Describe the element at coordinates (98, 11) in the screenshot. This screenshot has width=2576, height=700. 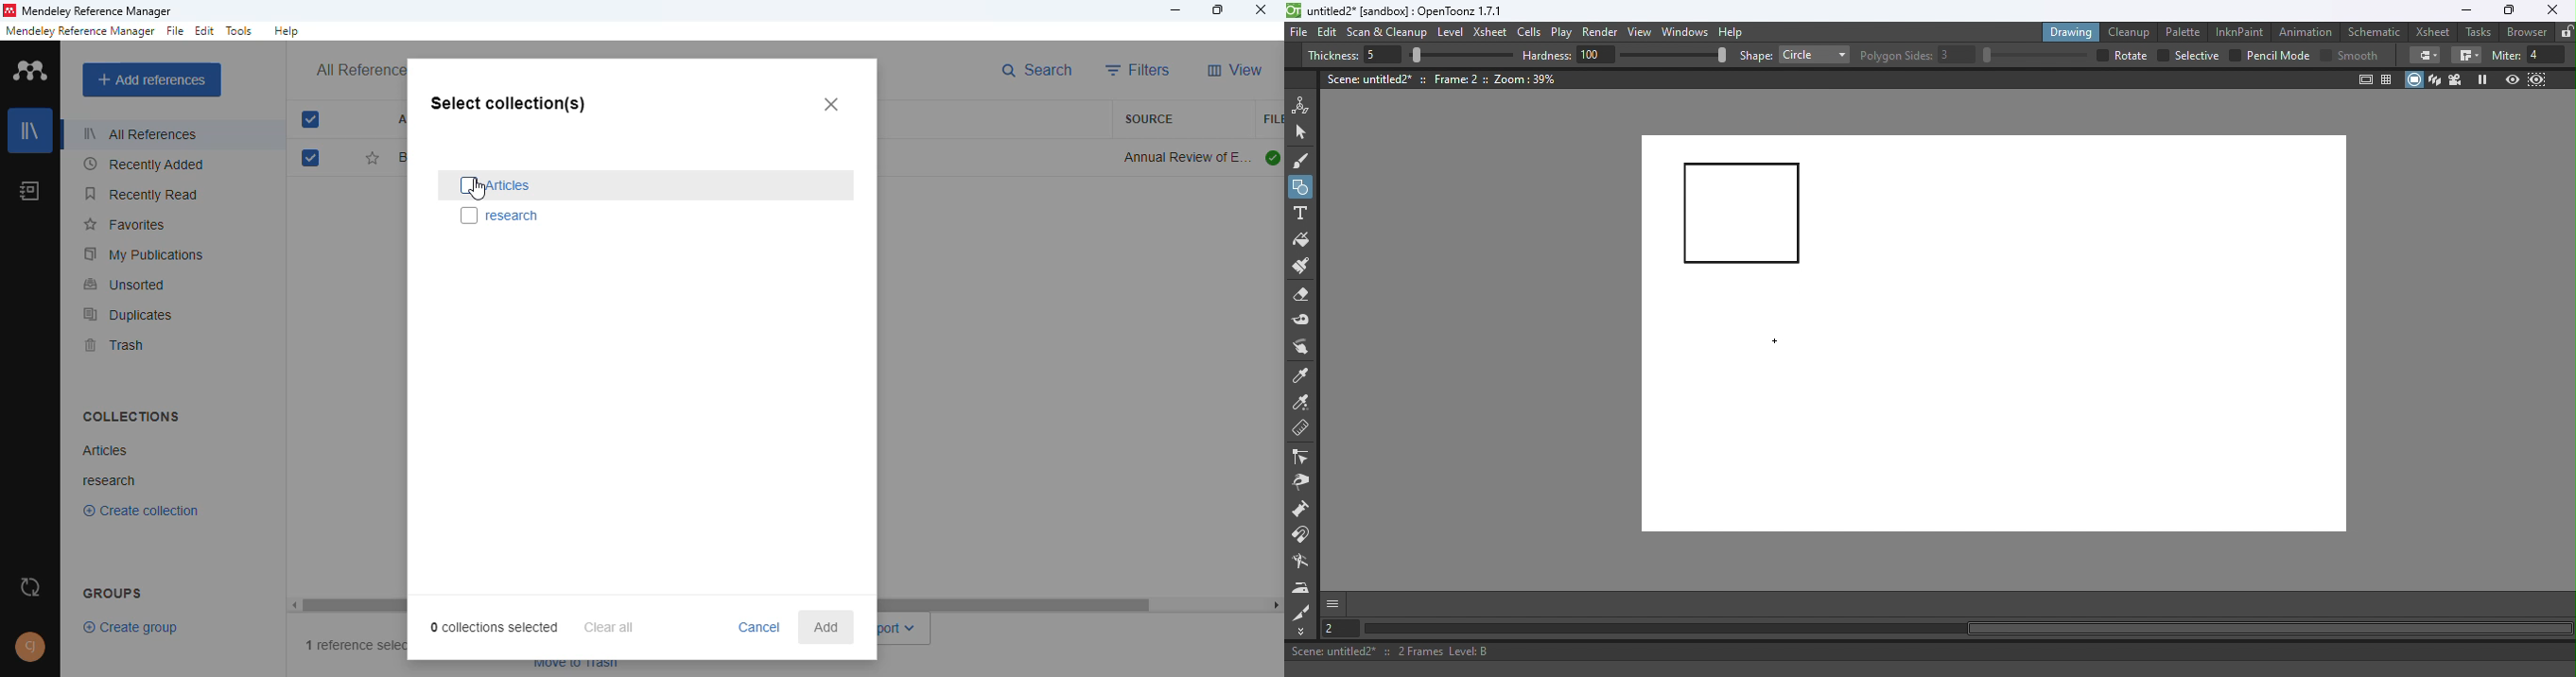
I see `mendeley reference manager` at that location.